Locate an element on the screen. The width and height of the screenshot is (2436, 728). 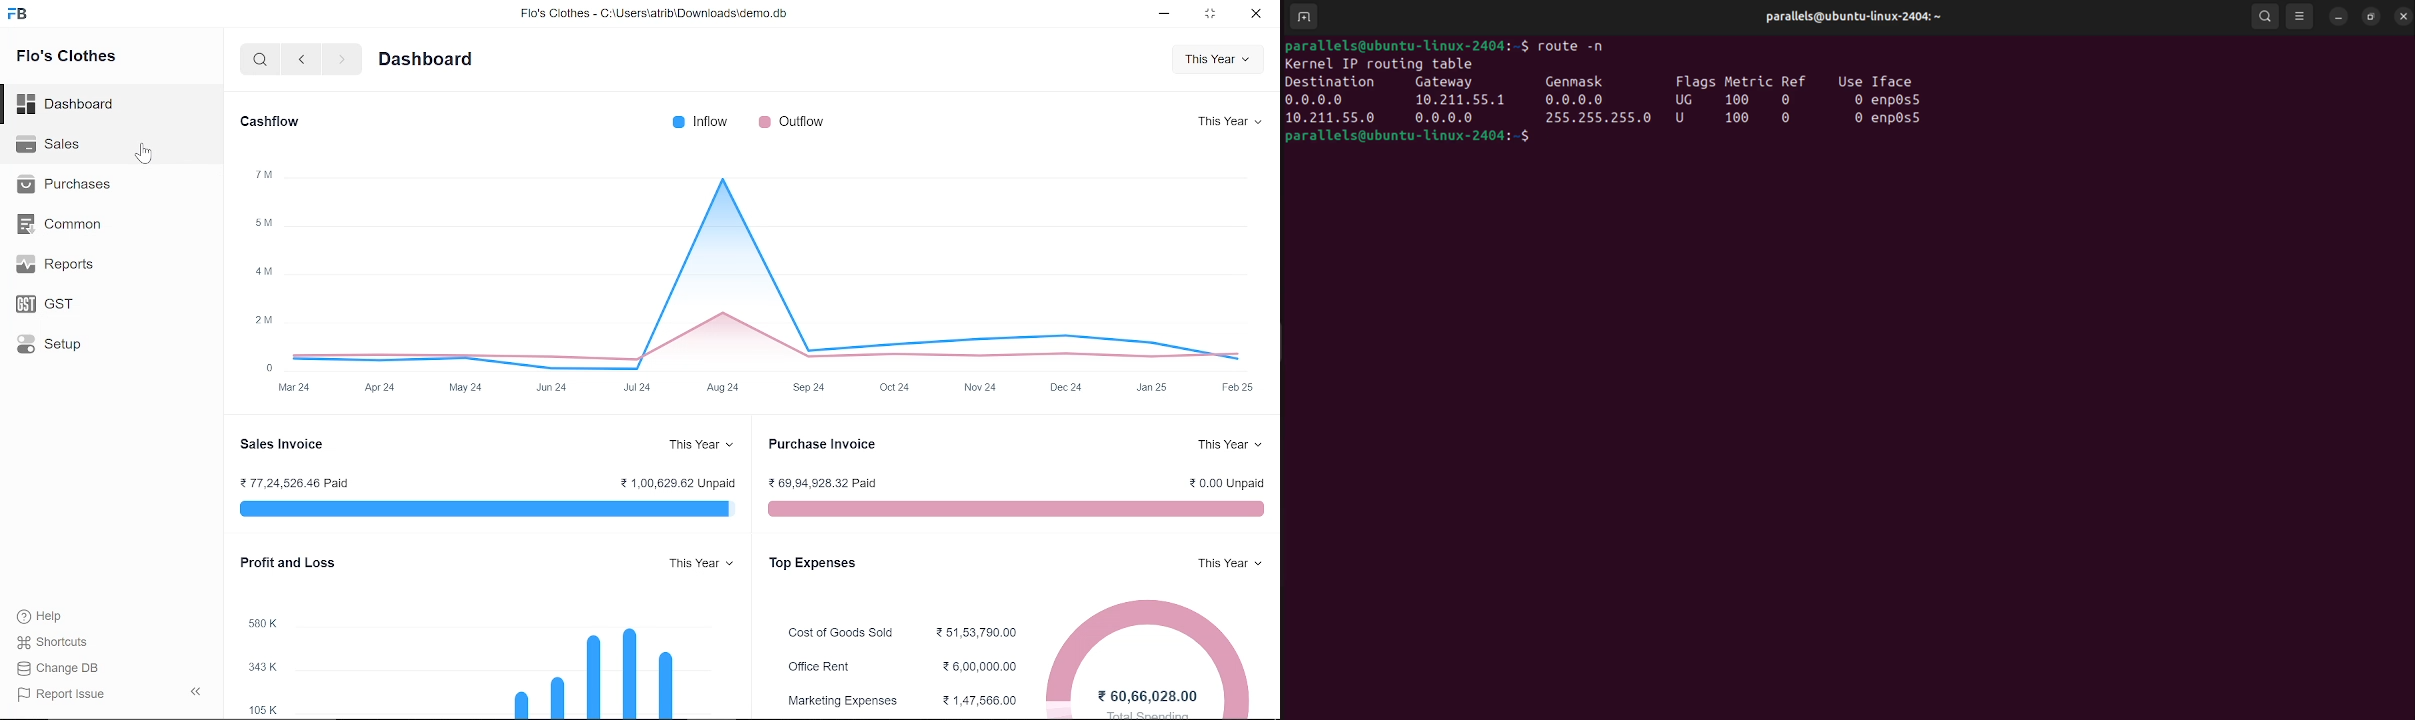
close is located at coordinates (1254, 15).